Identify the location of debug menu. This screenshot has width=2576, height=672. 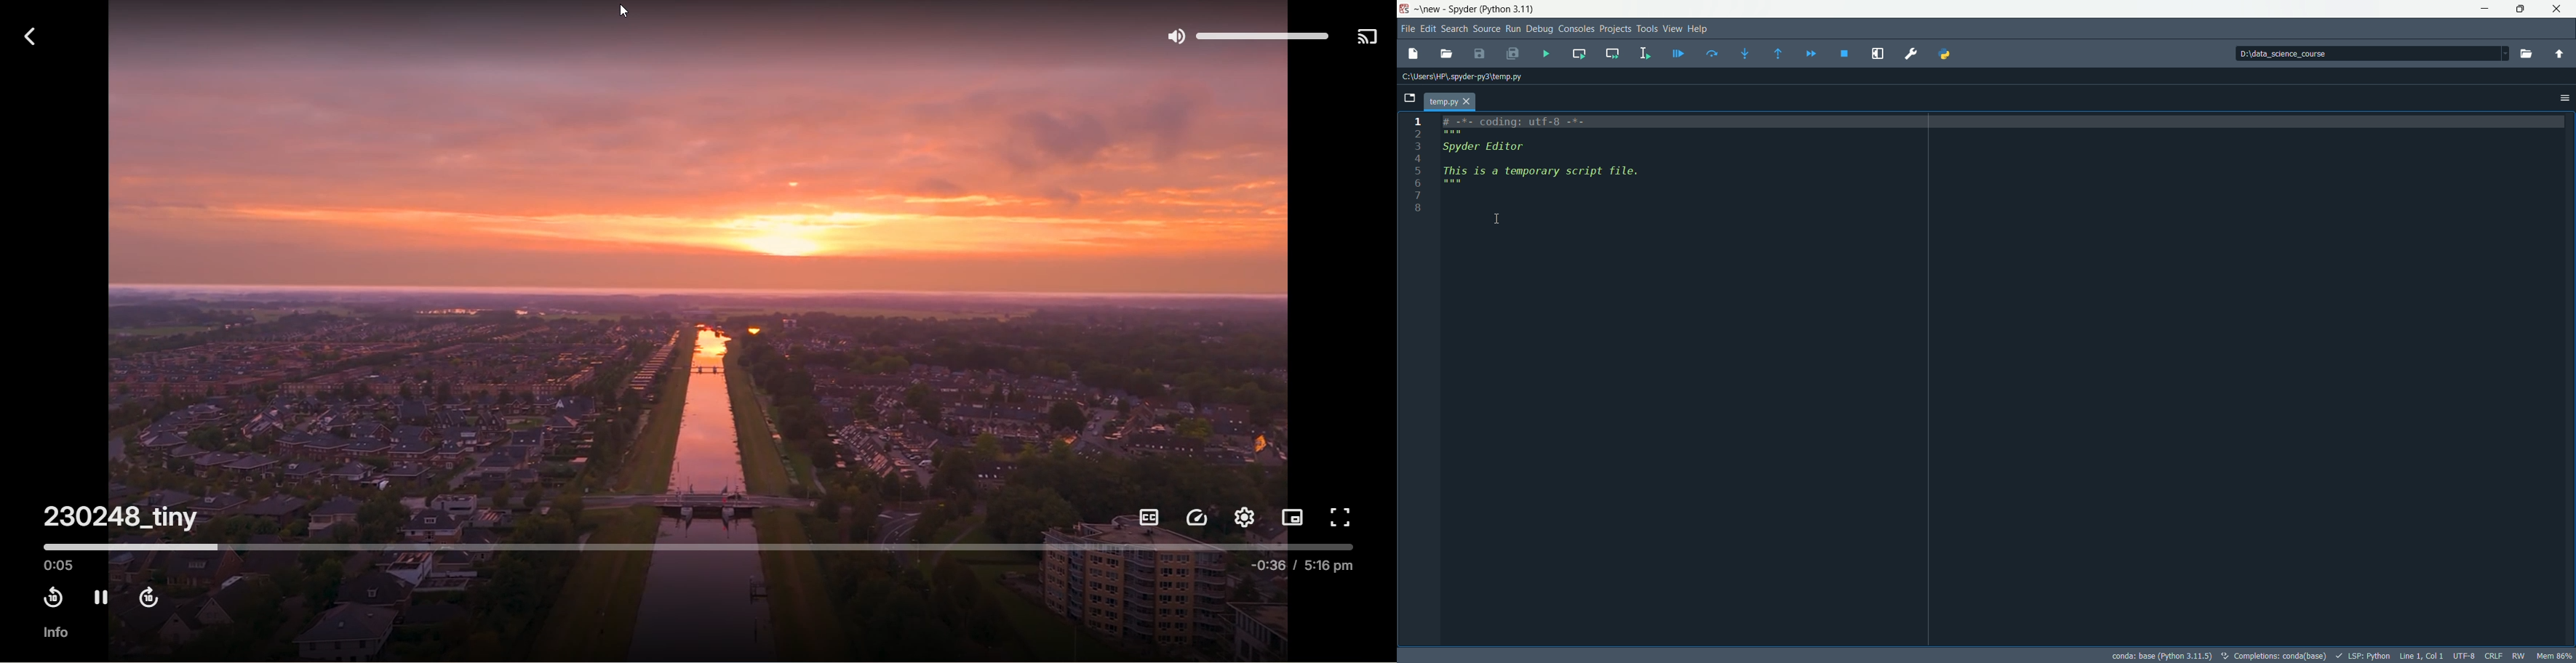
(1539, 29).